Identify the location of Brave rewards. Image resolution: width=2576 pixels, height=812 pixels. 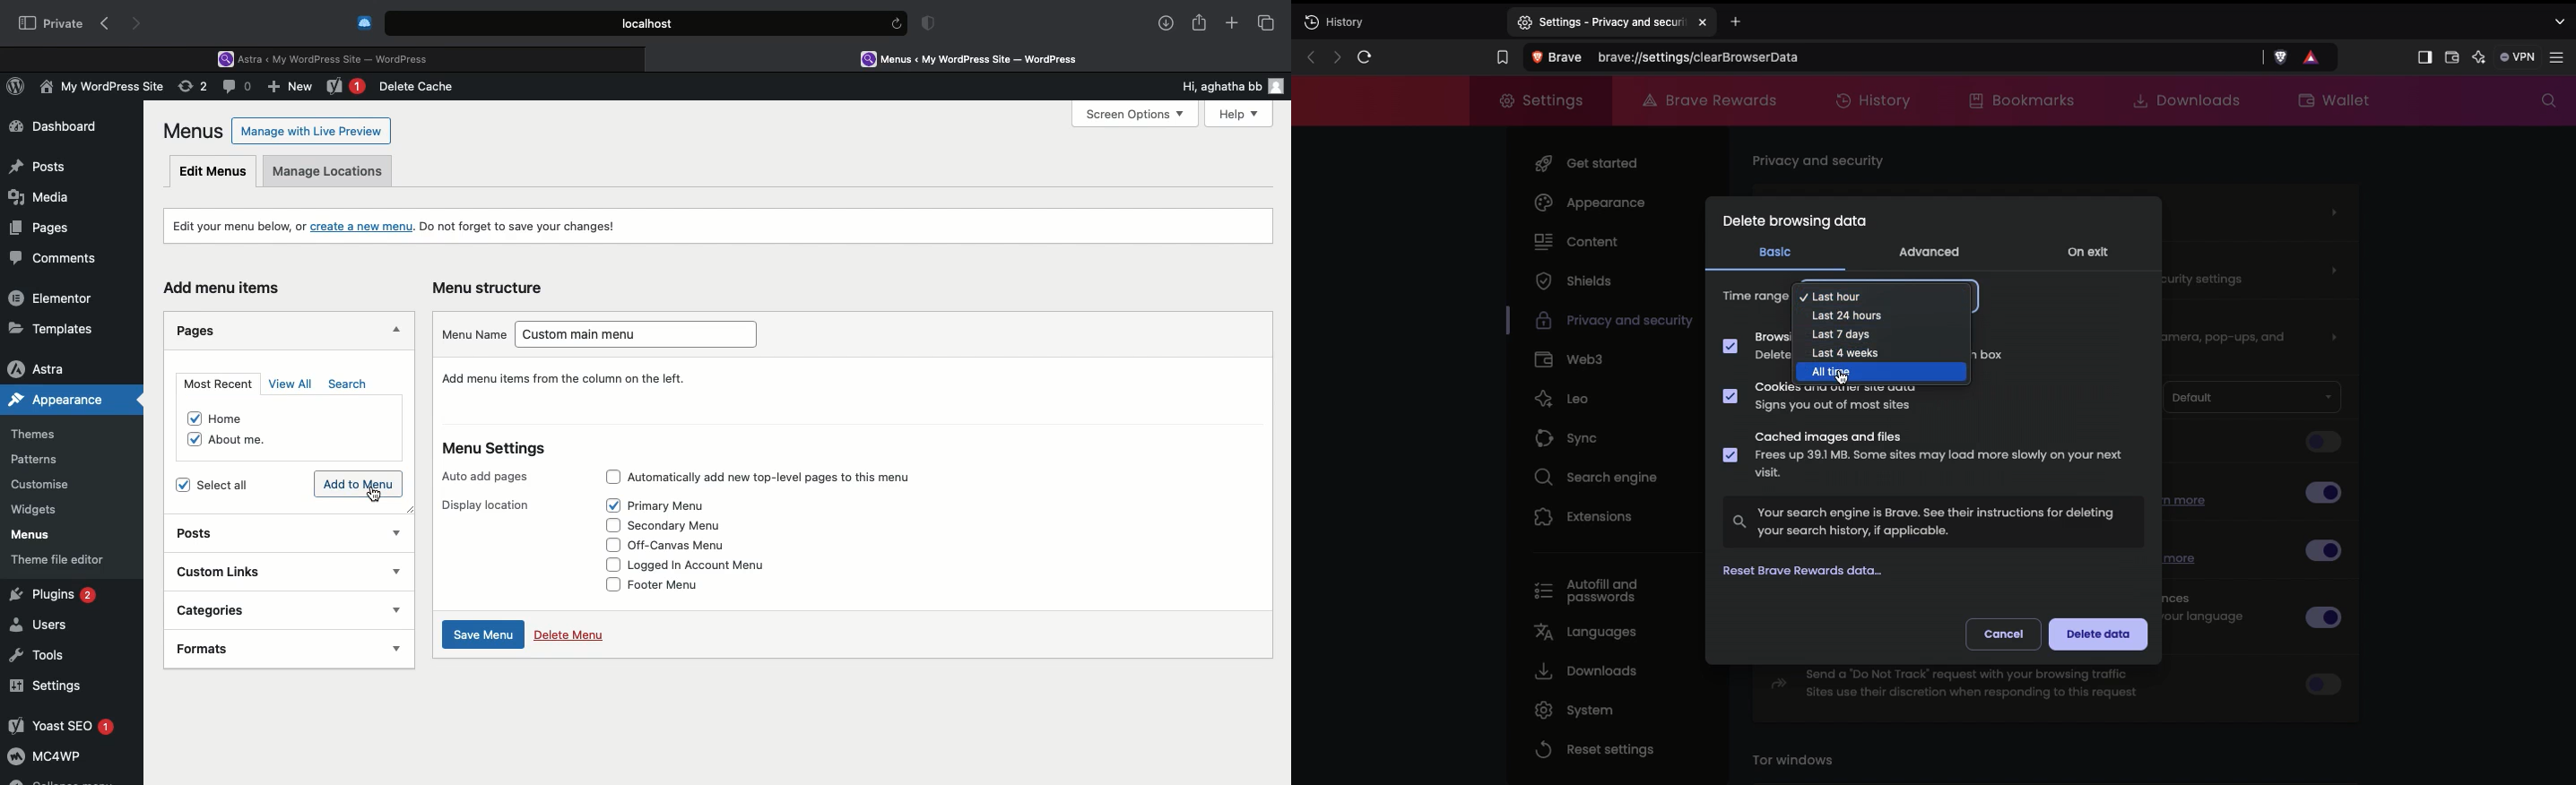
(1708, 99).